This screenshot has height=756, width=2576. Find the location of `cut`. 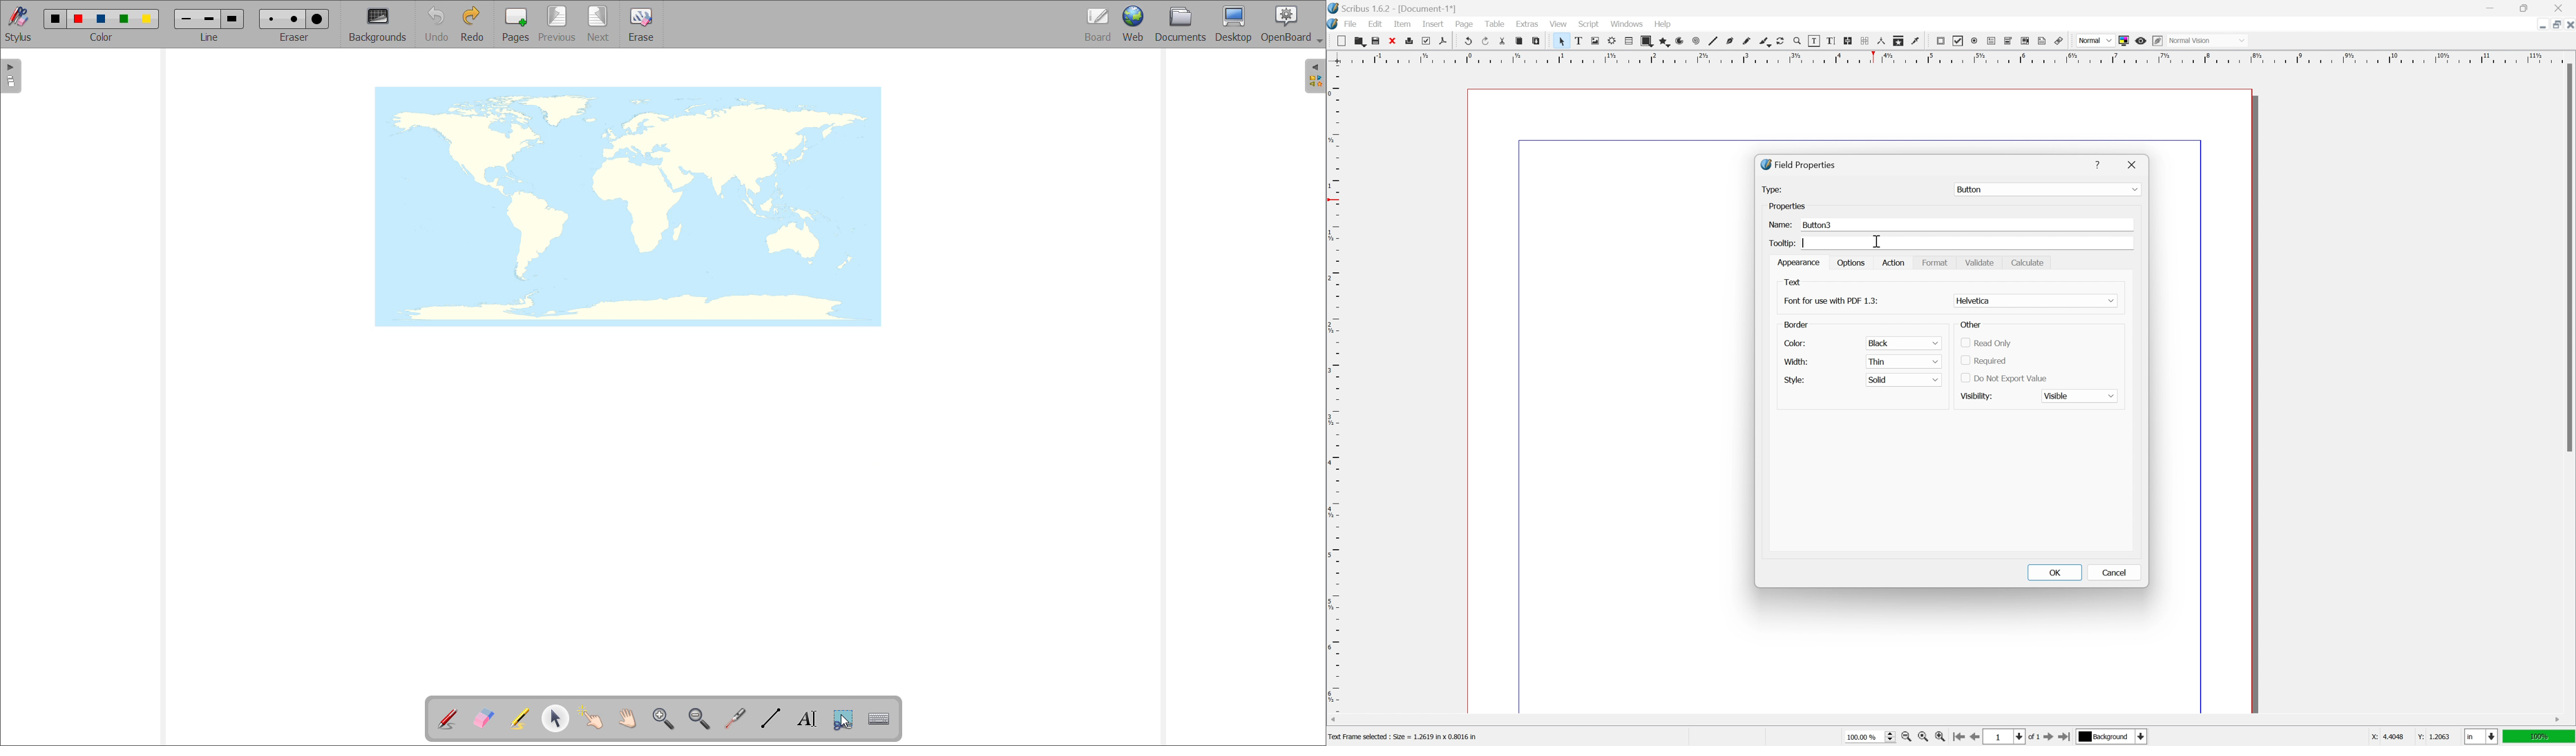

cut is located at coordinates (1392, 40).